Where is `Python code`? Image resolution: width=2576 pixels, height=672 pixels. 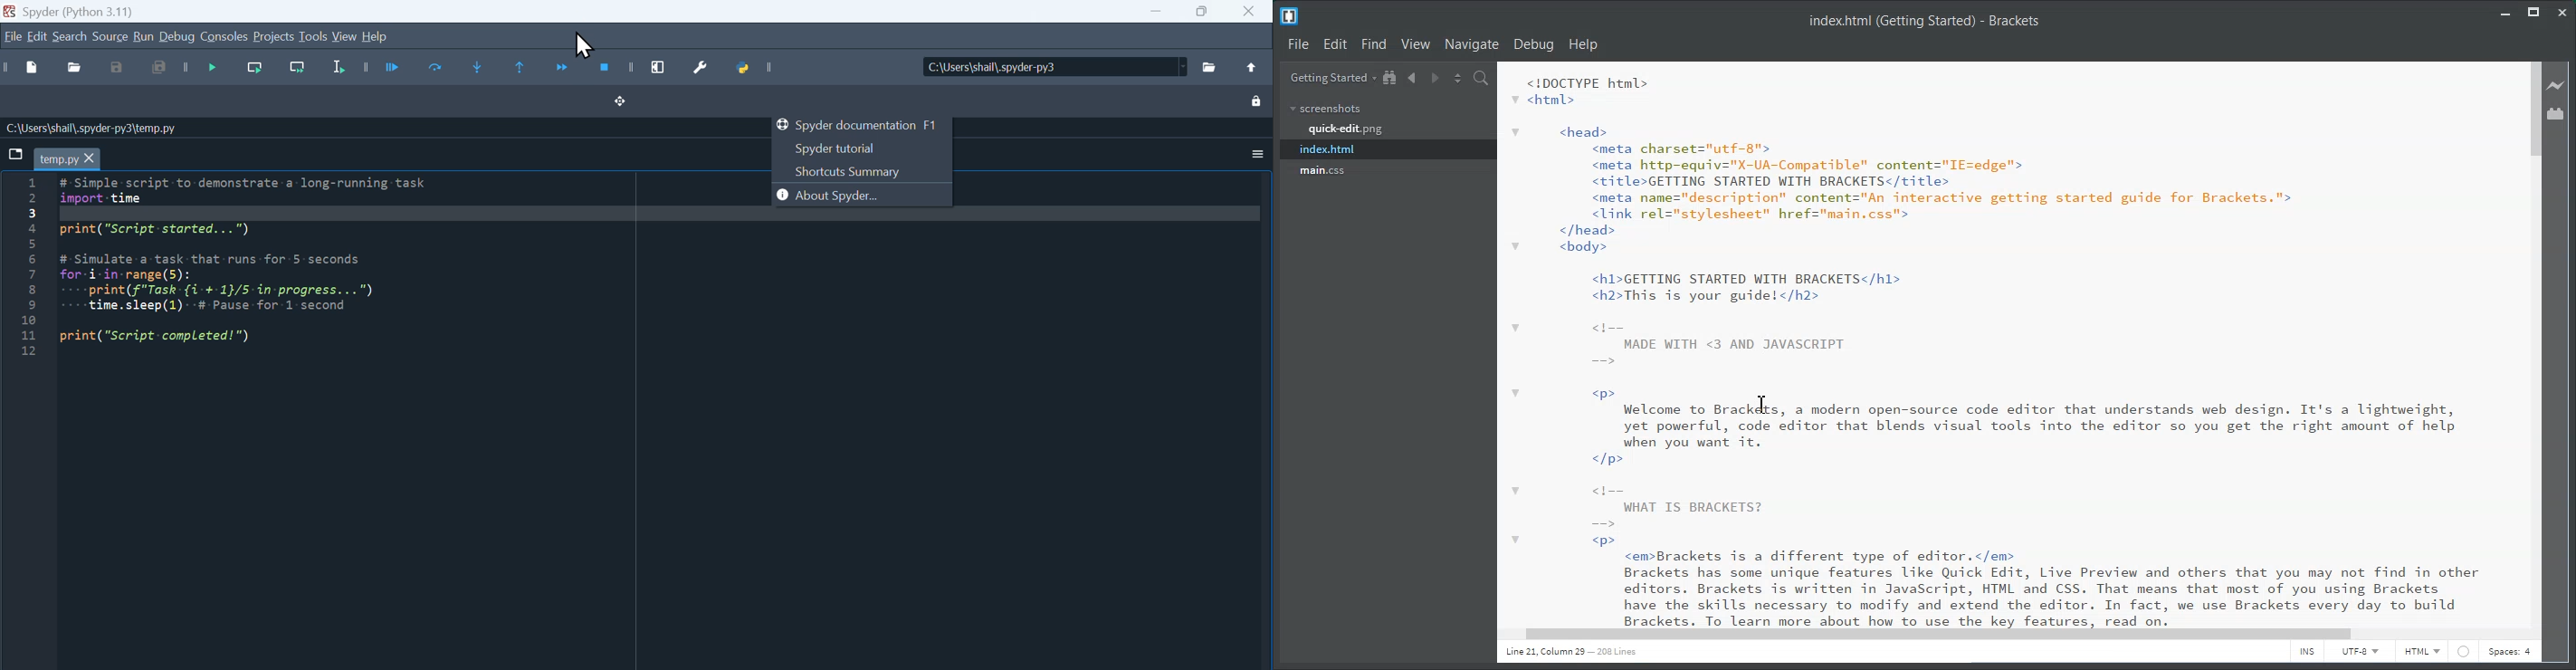 Python code is located at coordinates (236, 266).